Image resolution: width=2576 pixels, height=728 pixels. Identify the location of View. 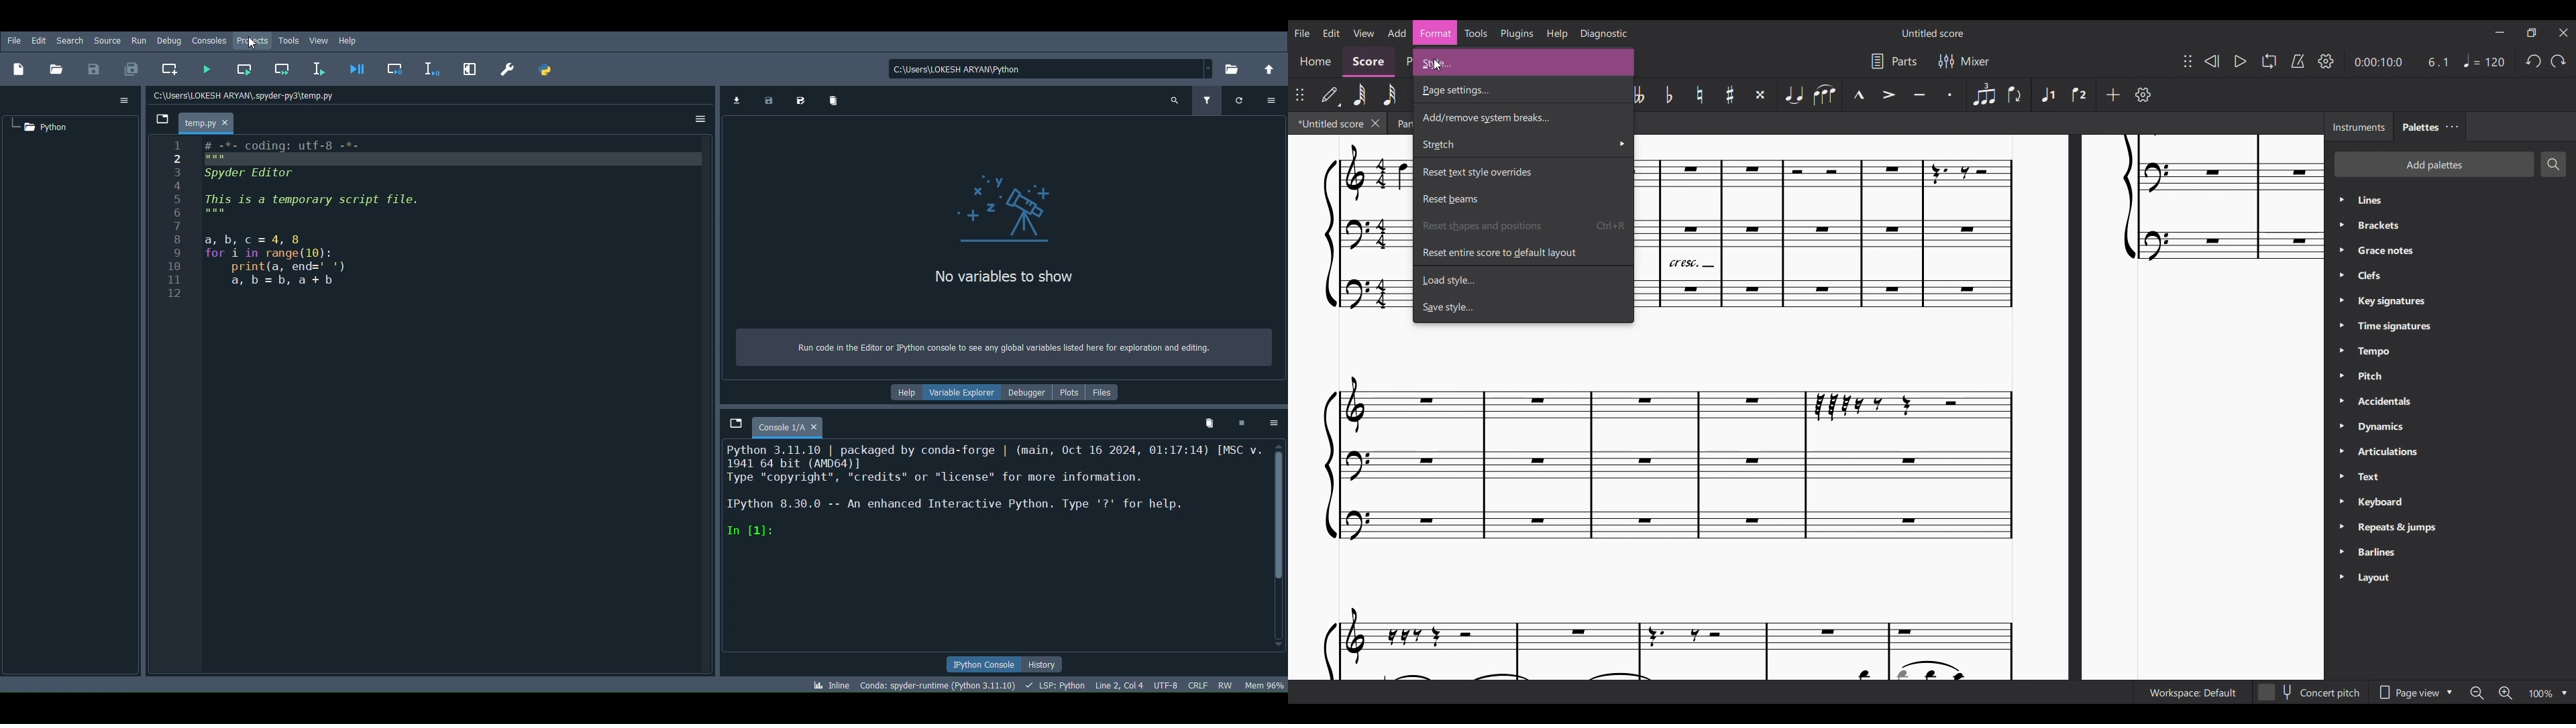
(318, 40).